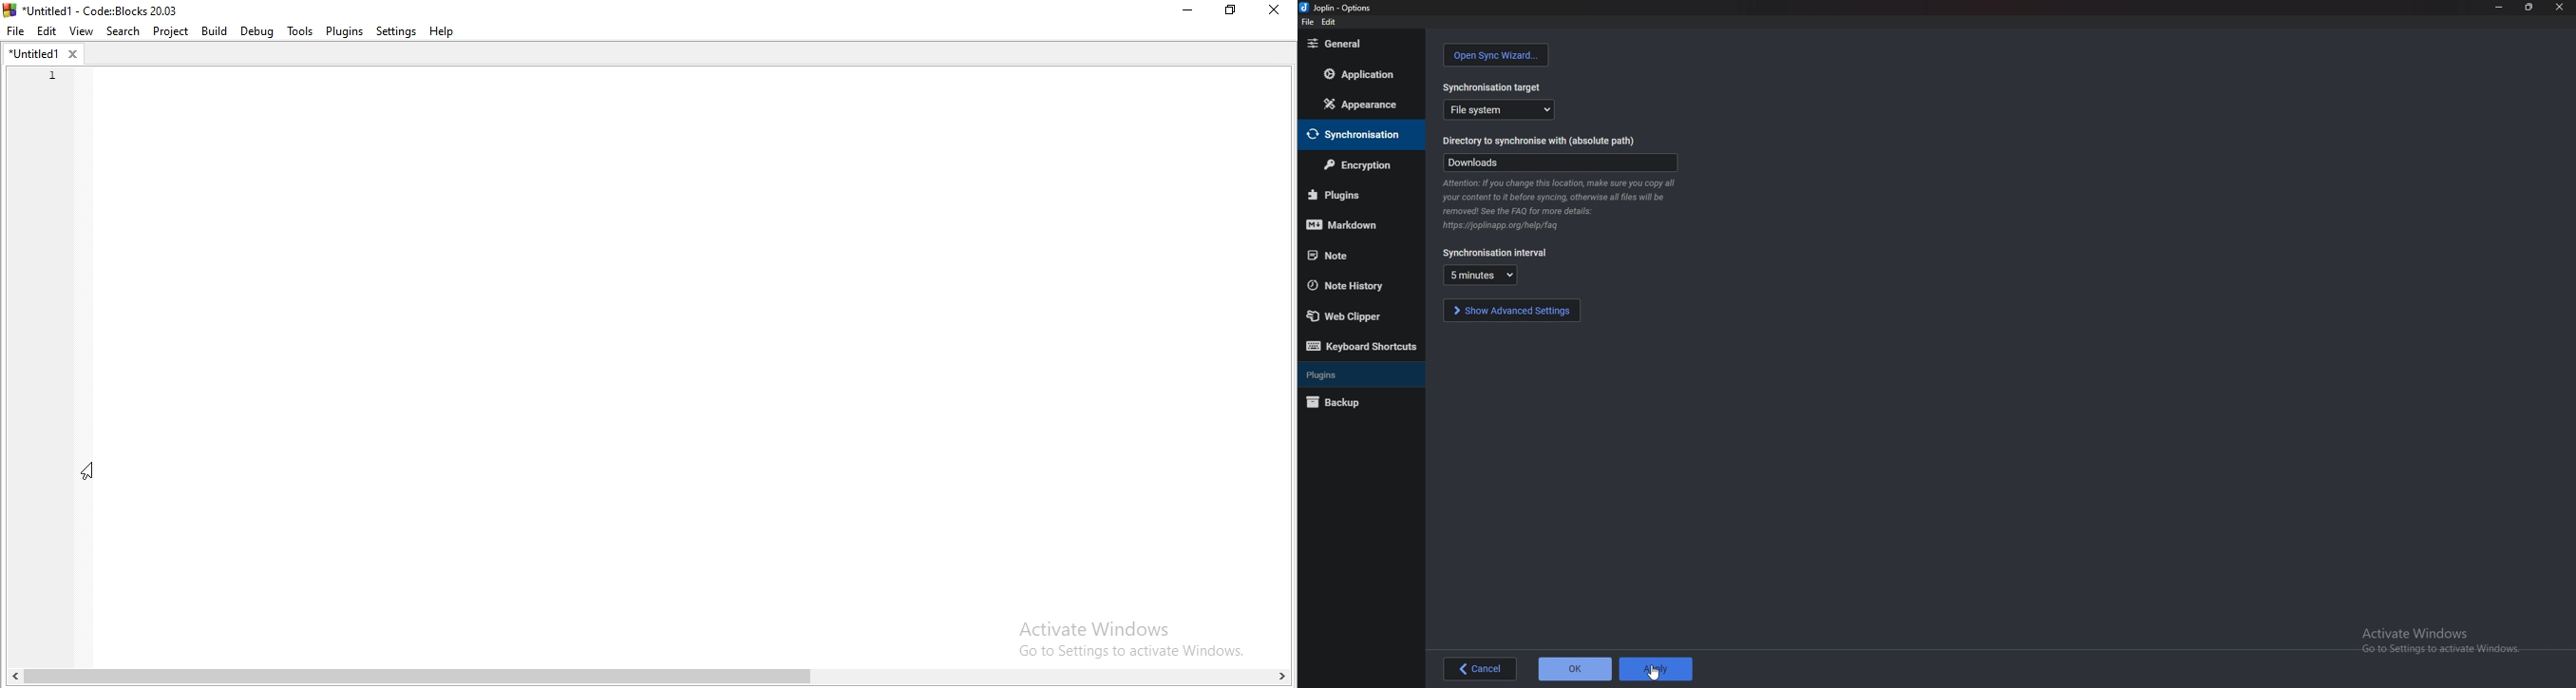 The width and height of the screenshot is (2576, 700). I want to click on File system, so click(1500, 109).